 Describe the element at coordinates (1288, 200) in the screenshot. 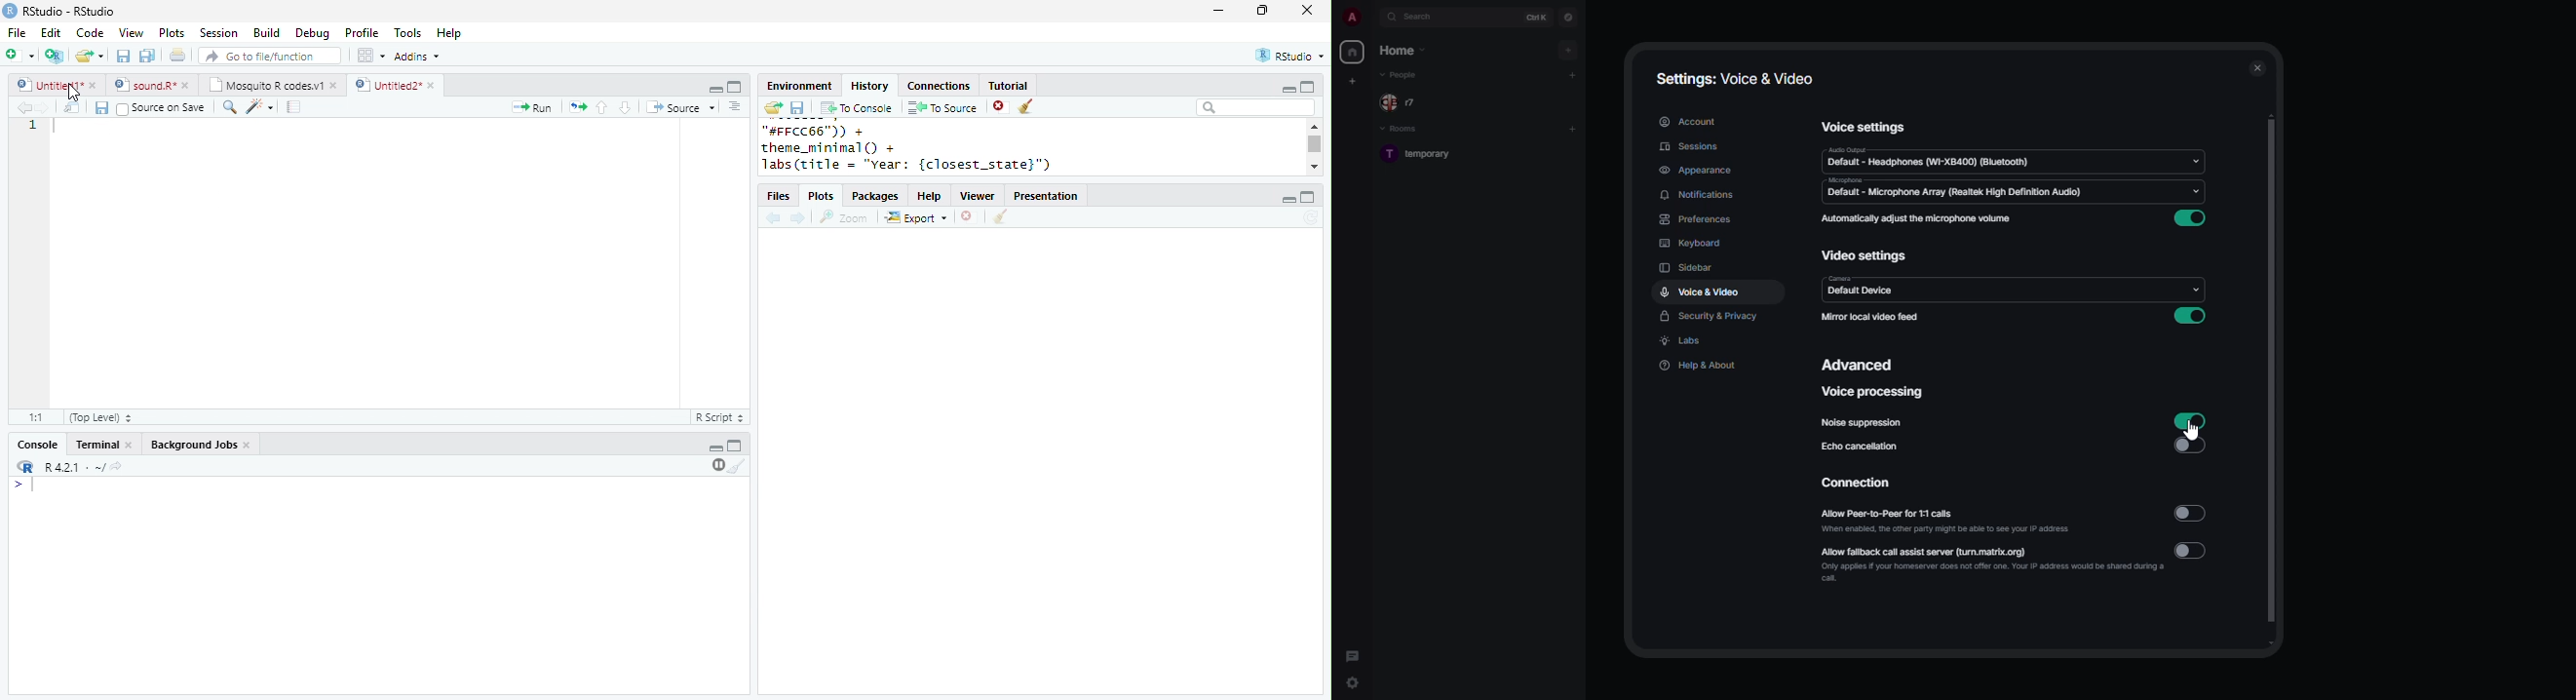

I see `minimize` at that location.